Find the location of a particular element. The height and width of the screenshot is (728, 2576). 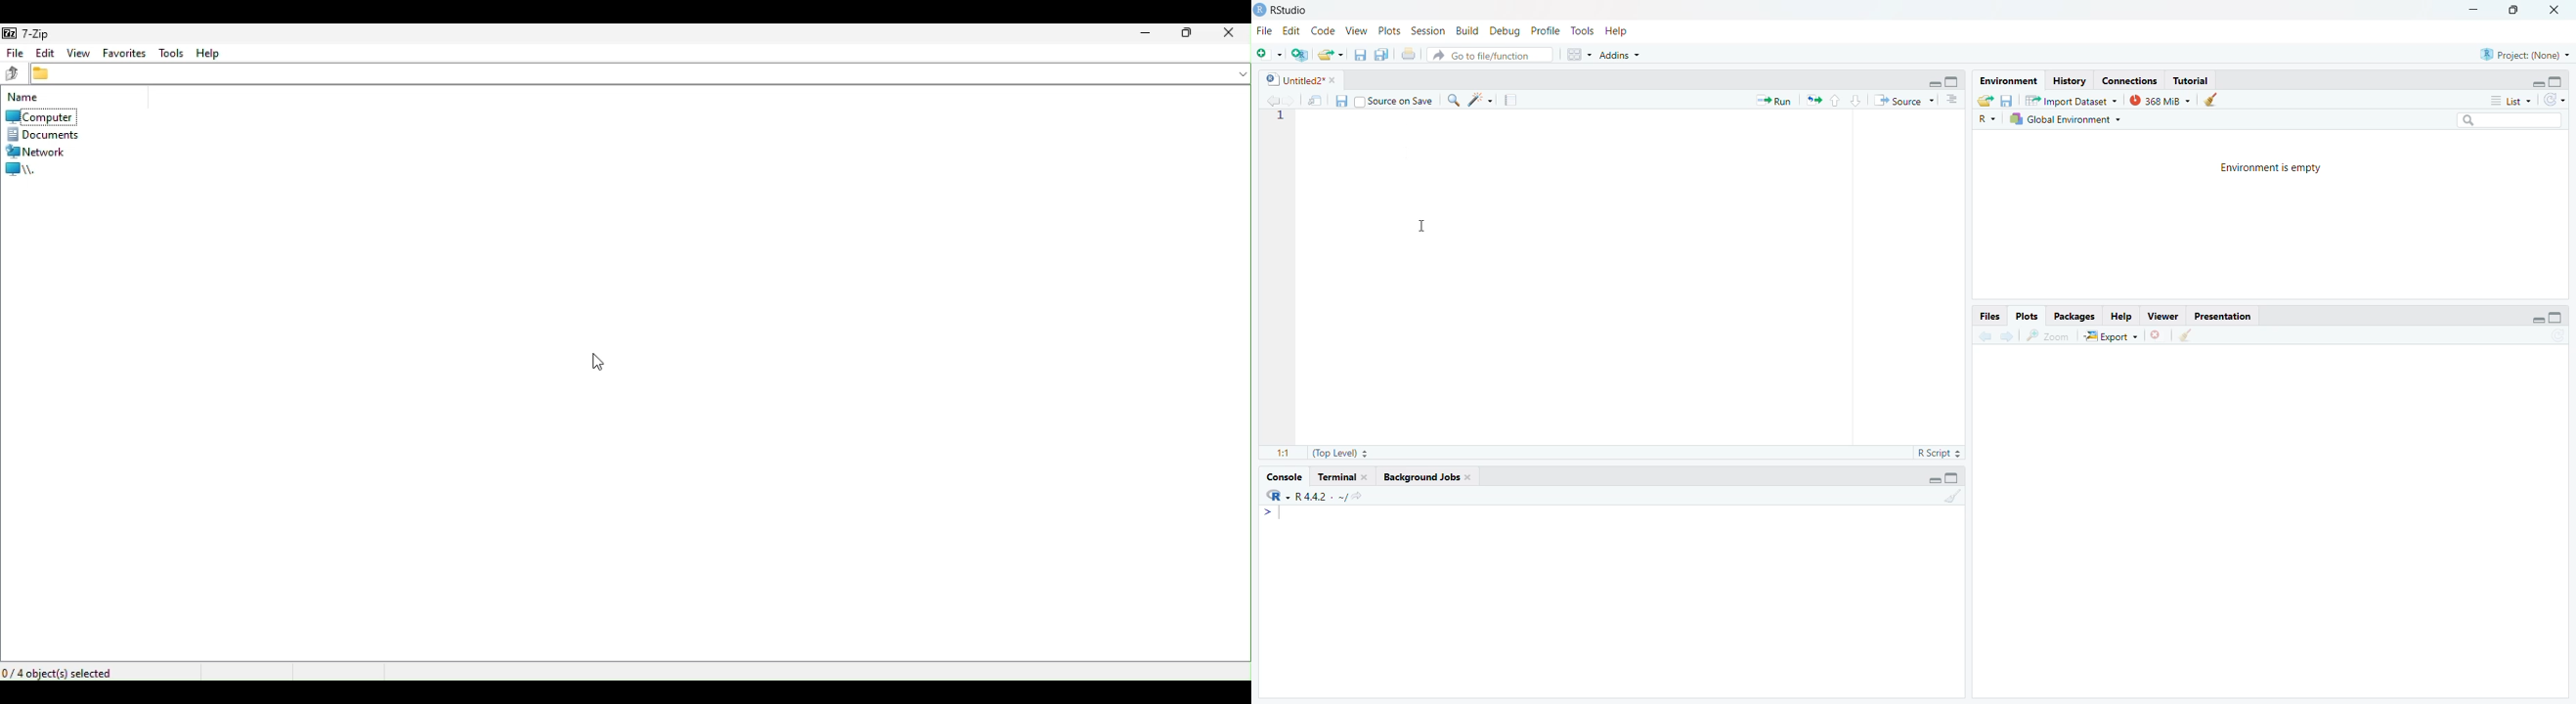

minimise is located at coordinates (2532, 84).